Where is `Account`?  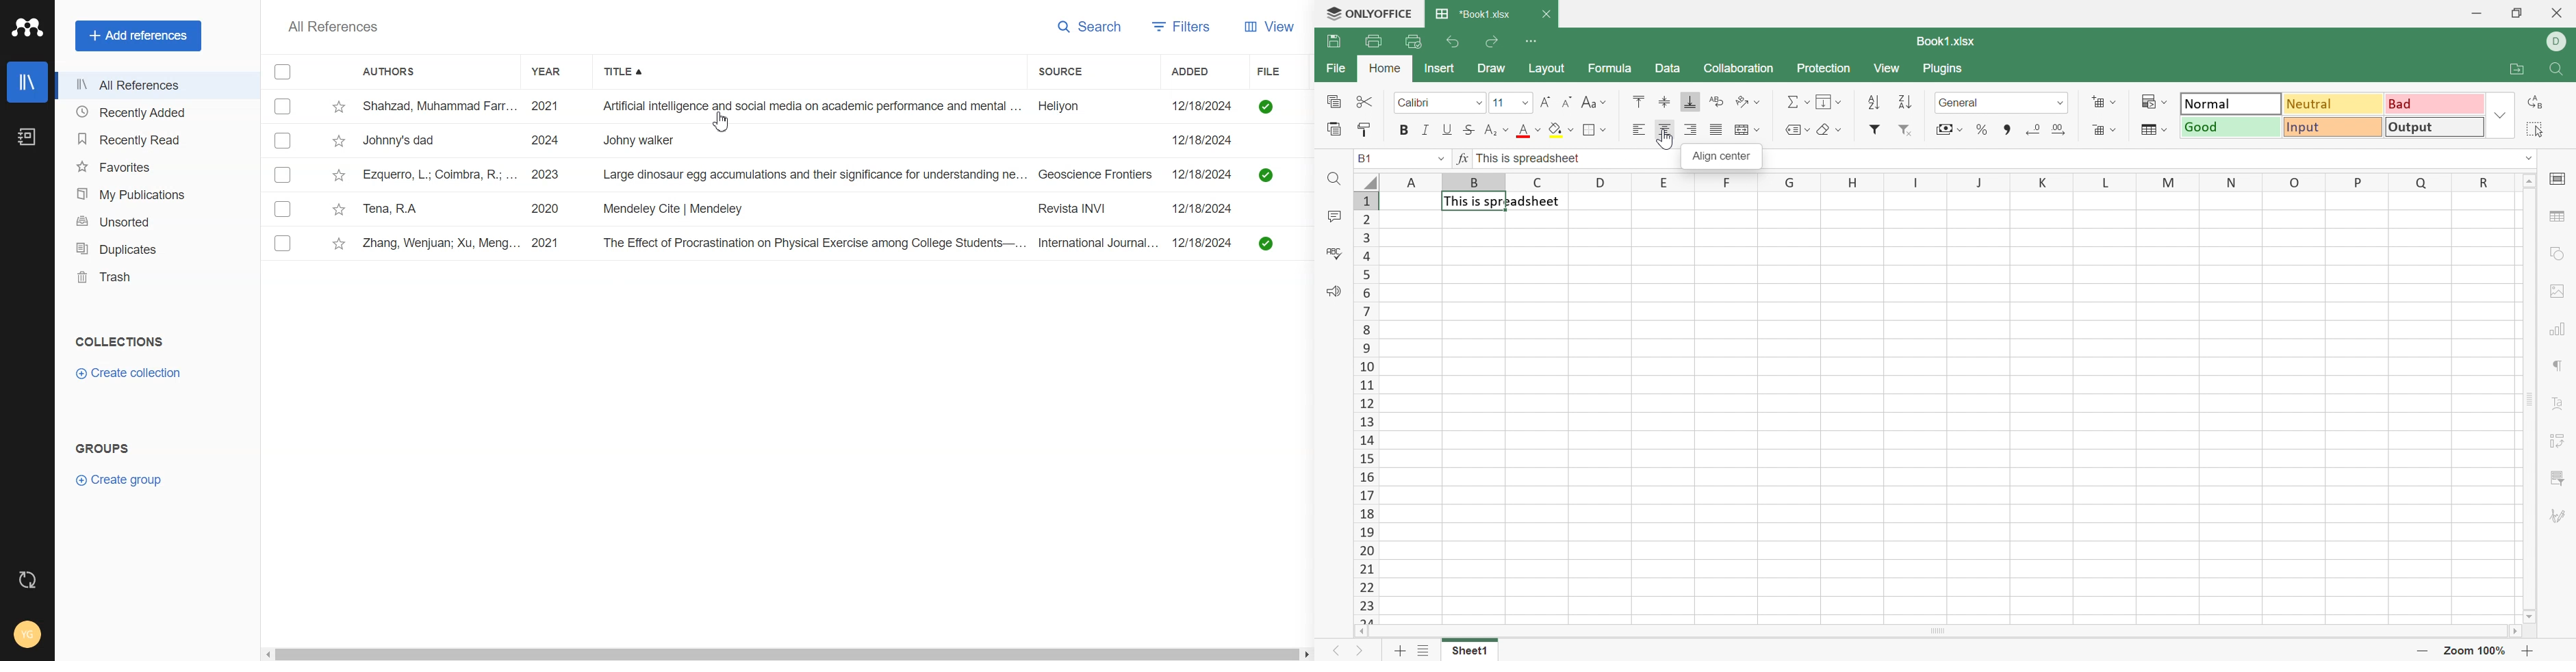
Account is located at coordinates (27, 634).